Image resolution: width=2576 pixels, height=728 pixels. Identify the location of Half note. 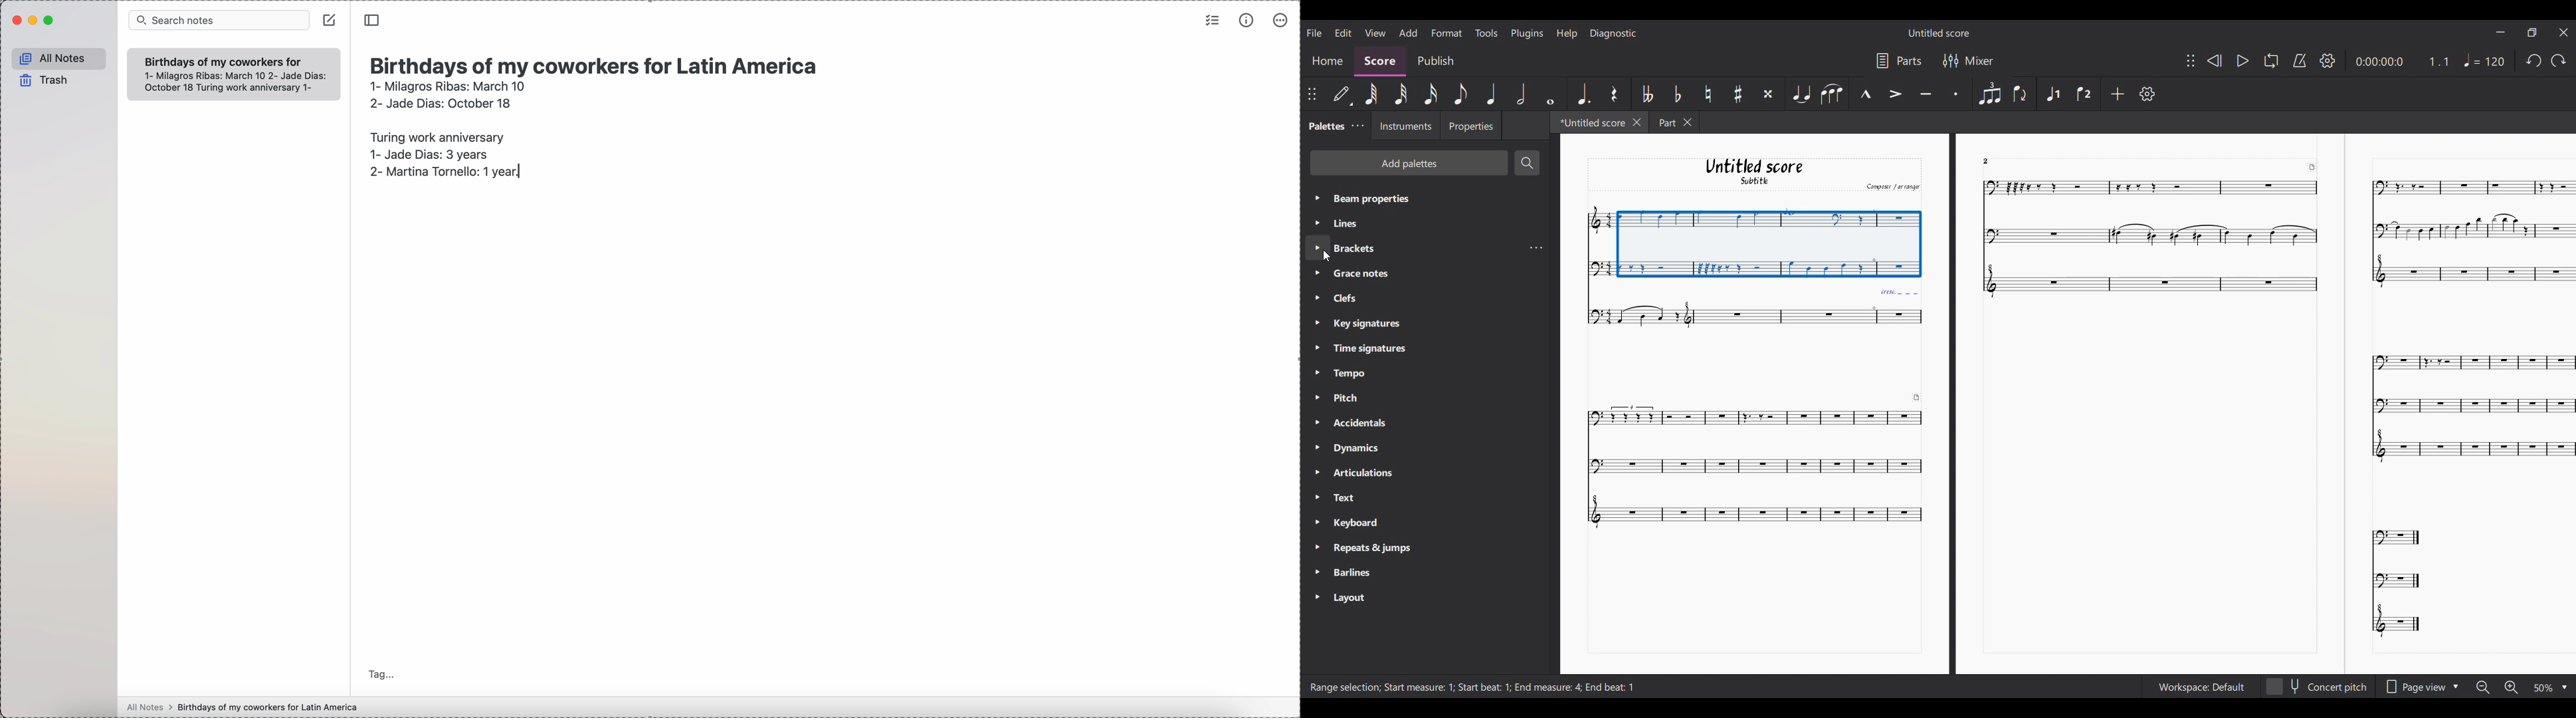
(1522, 94).